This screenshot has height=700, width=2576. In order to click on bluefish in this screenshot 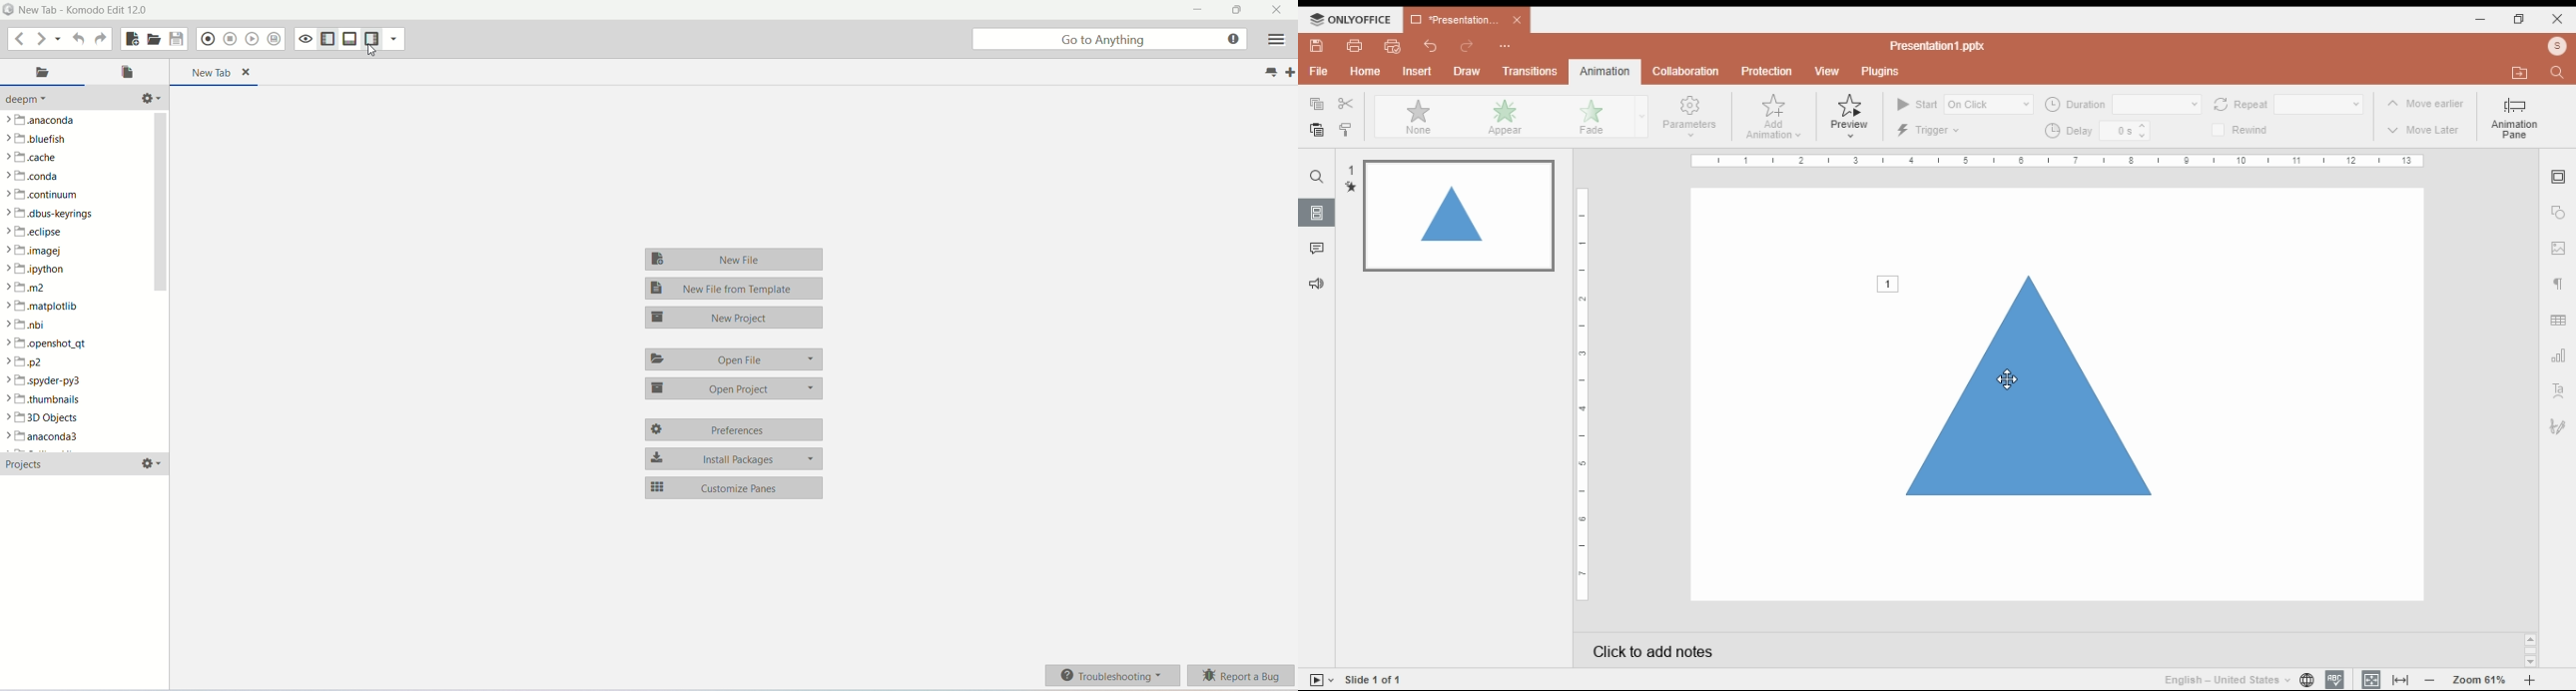, I will do `click(39, 139)`.